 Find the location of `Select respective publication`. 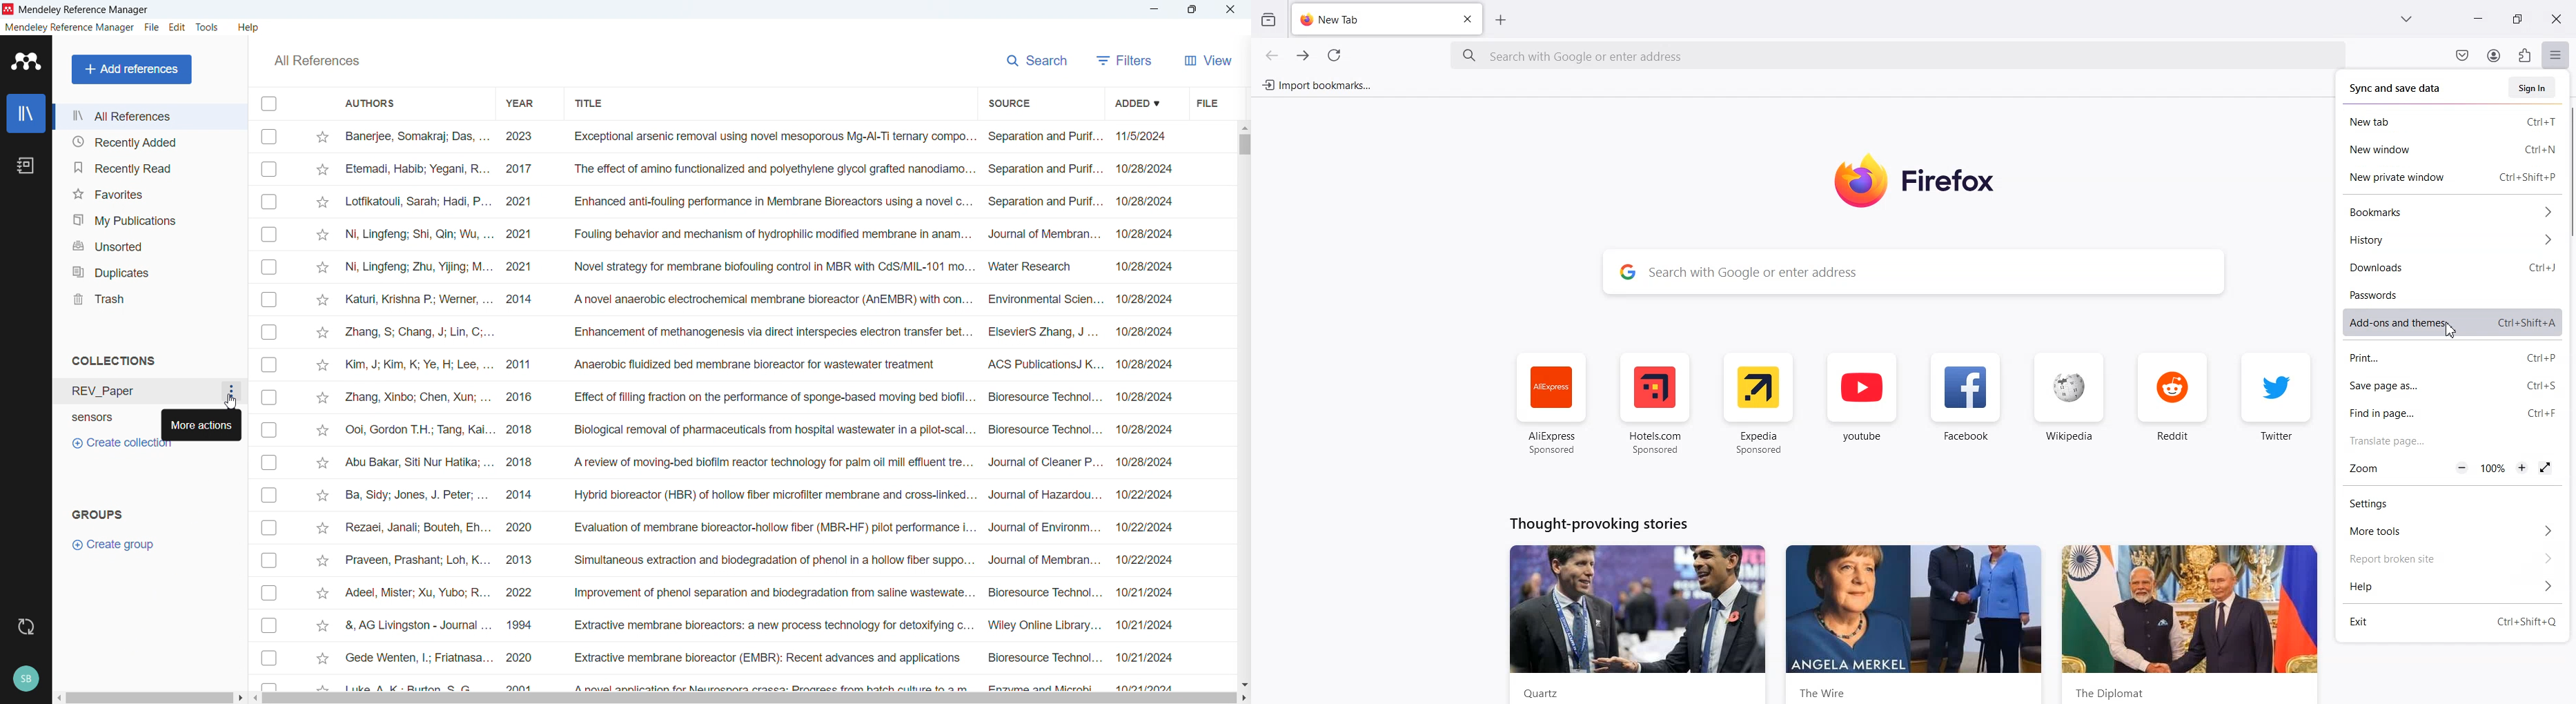

Select respective publication is located at coordinates (269, 430).